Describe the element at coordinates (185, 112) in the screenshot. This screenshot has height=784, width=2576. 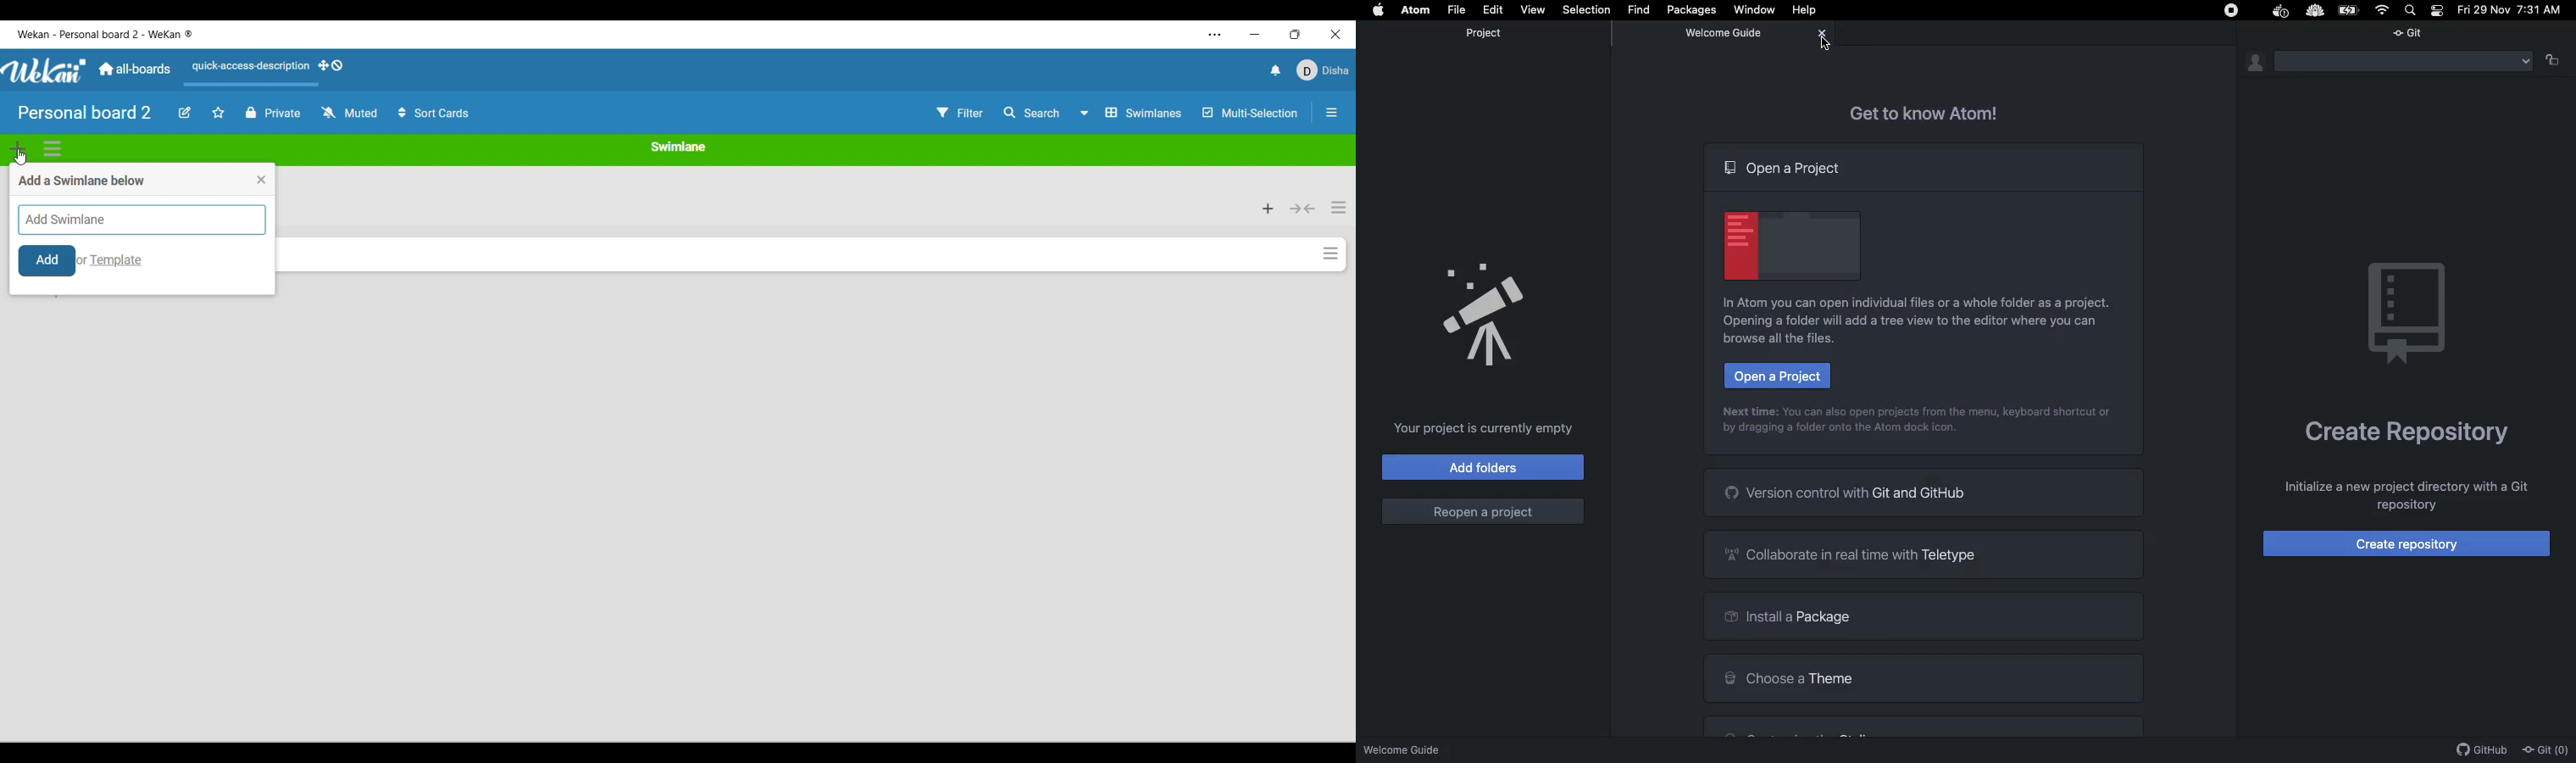
I see `Edit` at that location.